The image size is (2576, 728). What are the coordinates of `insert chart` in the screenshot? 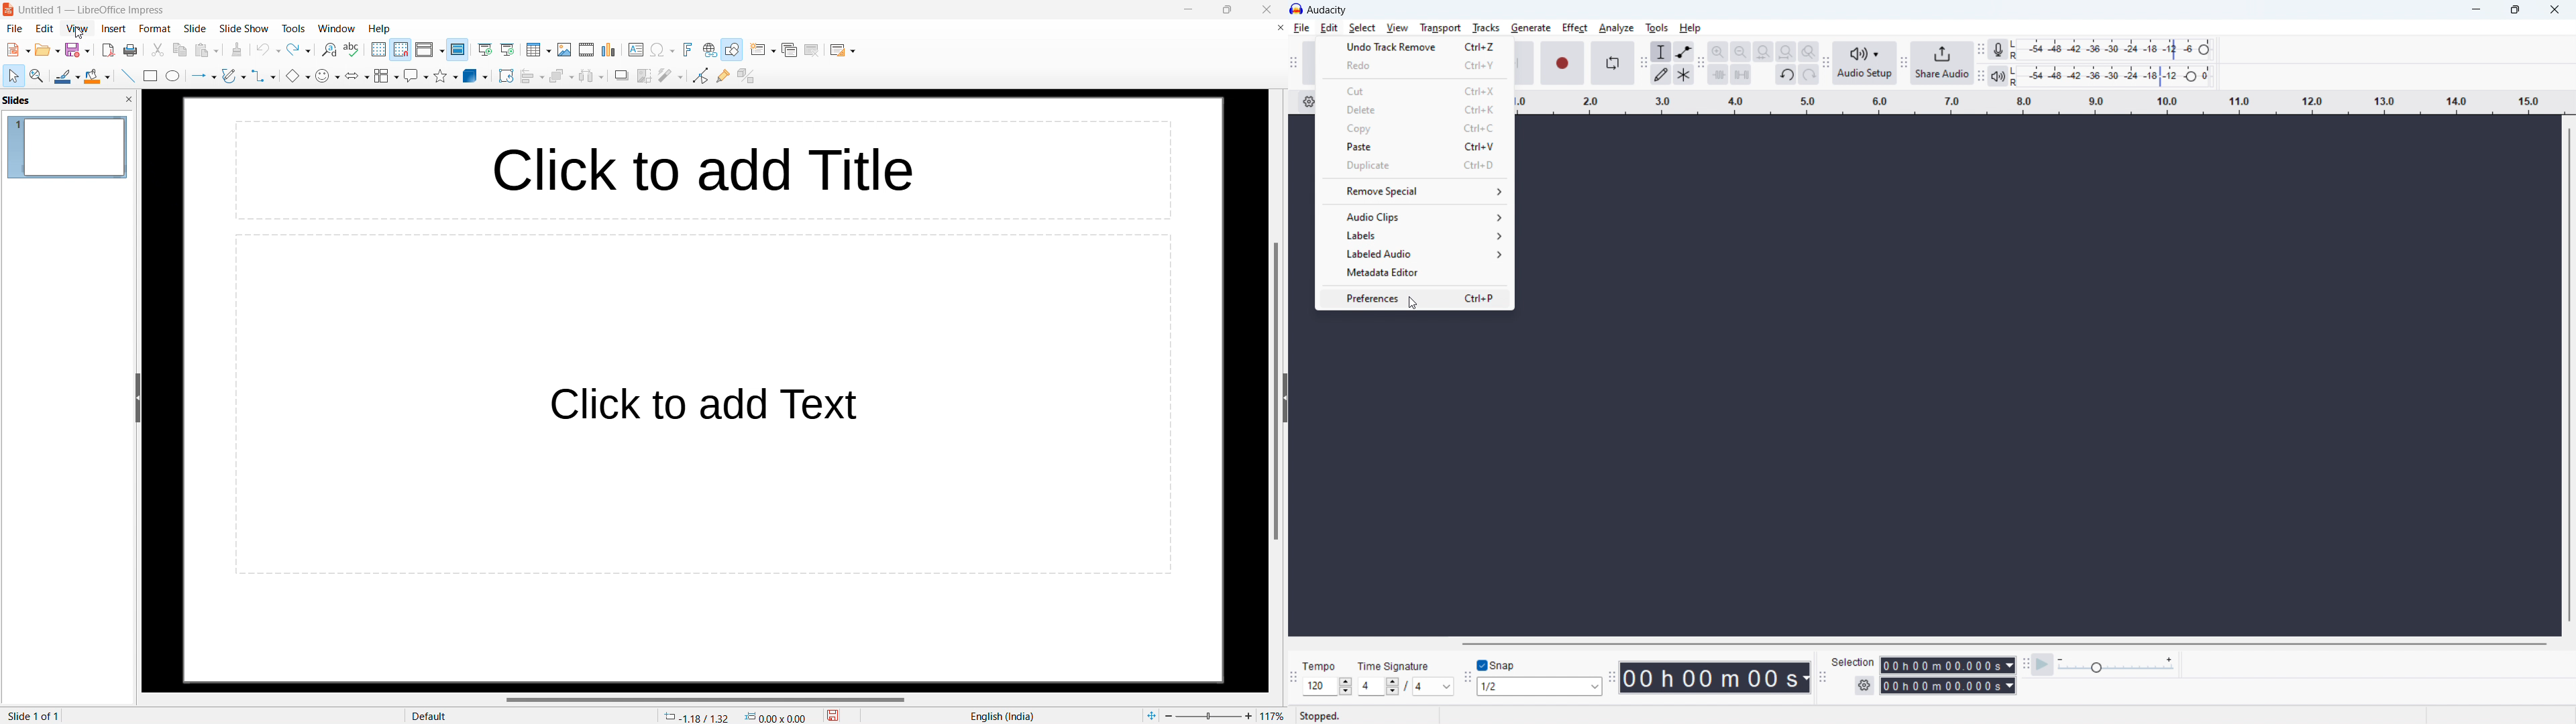 It's located at (609, 50).